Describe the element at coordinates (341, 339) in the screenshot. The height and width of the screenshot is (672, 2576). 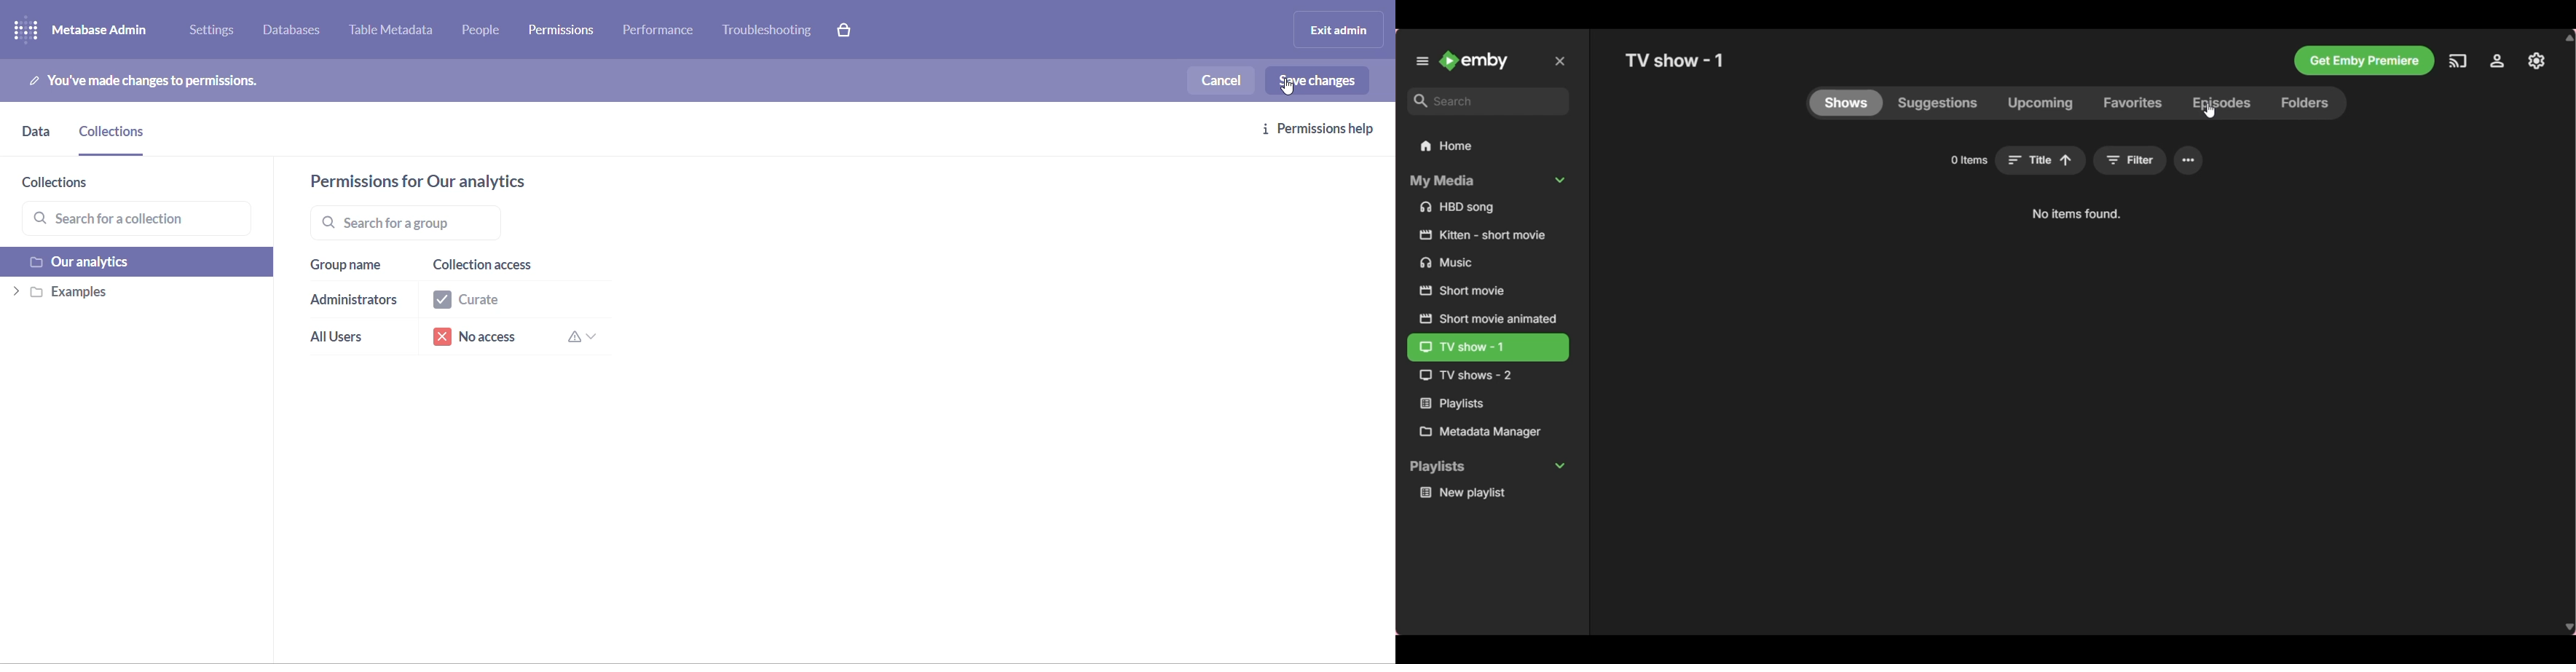
I see `all users group` at that location.